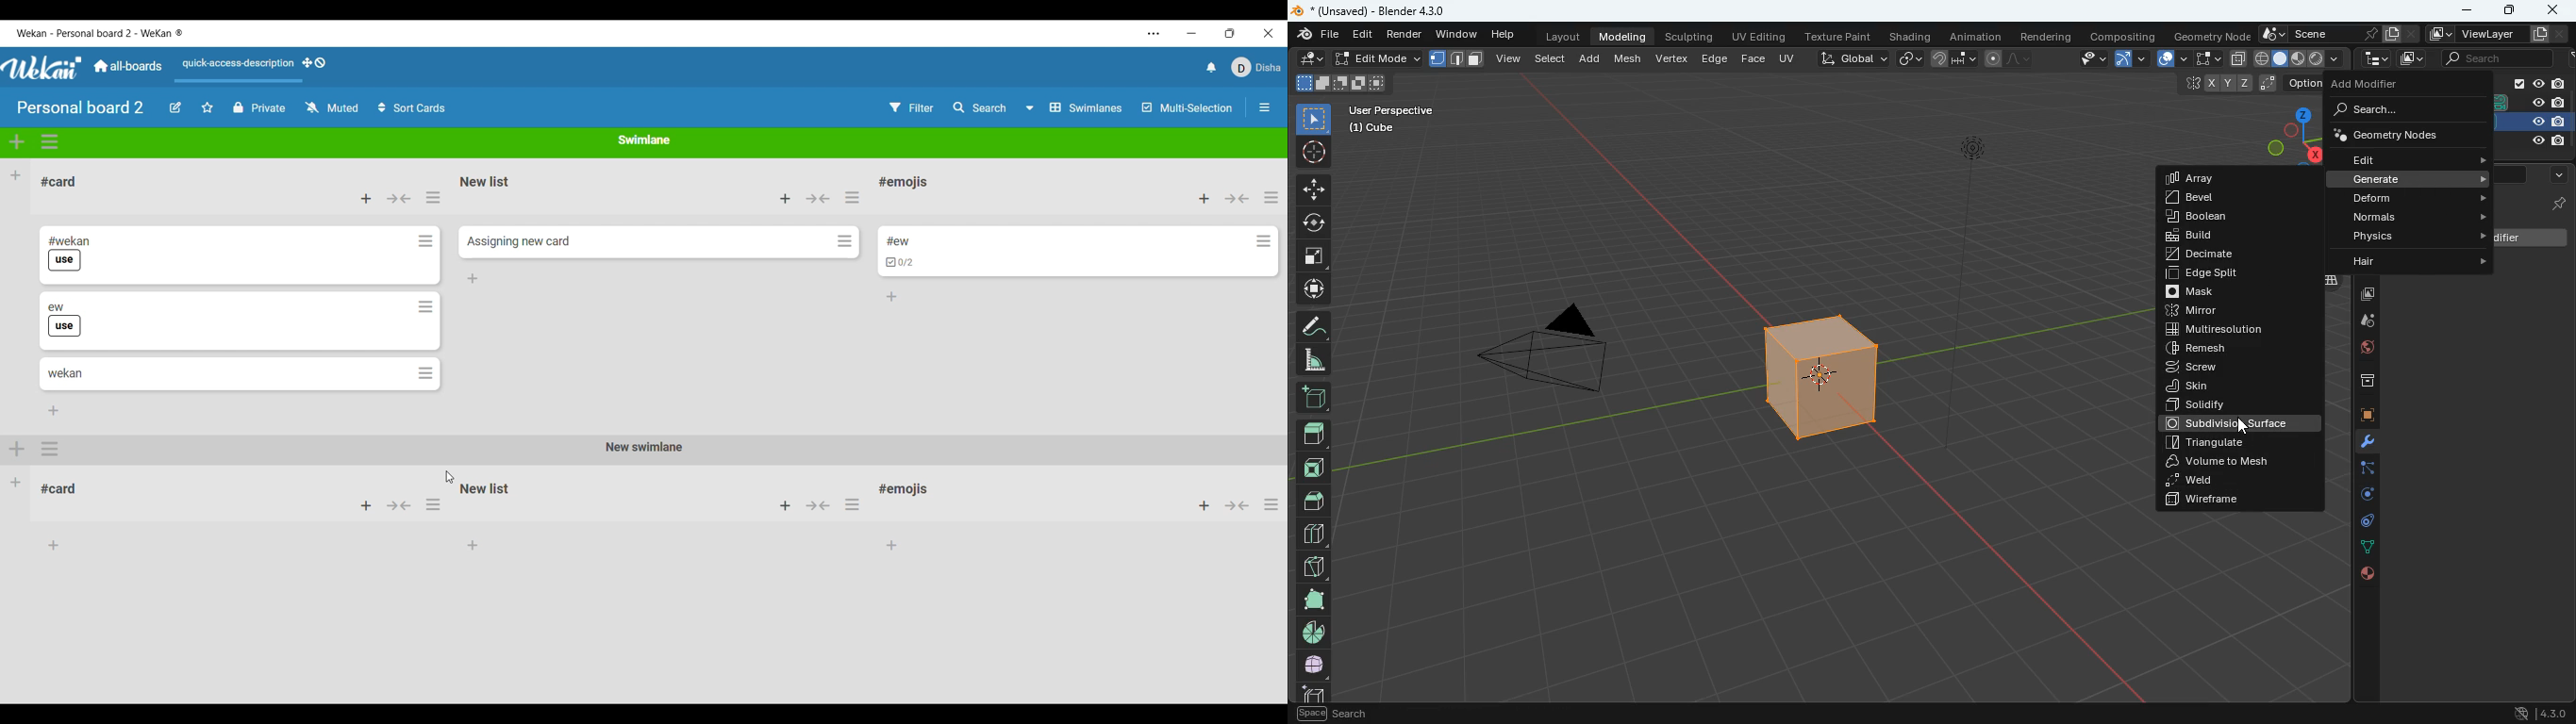 The height and width of the screenshot is (728, 2576). Describe the element at coordinates (2360, 383) in the screenshot. I see `archieve` at that location.